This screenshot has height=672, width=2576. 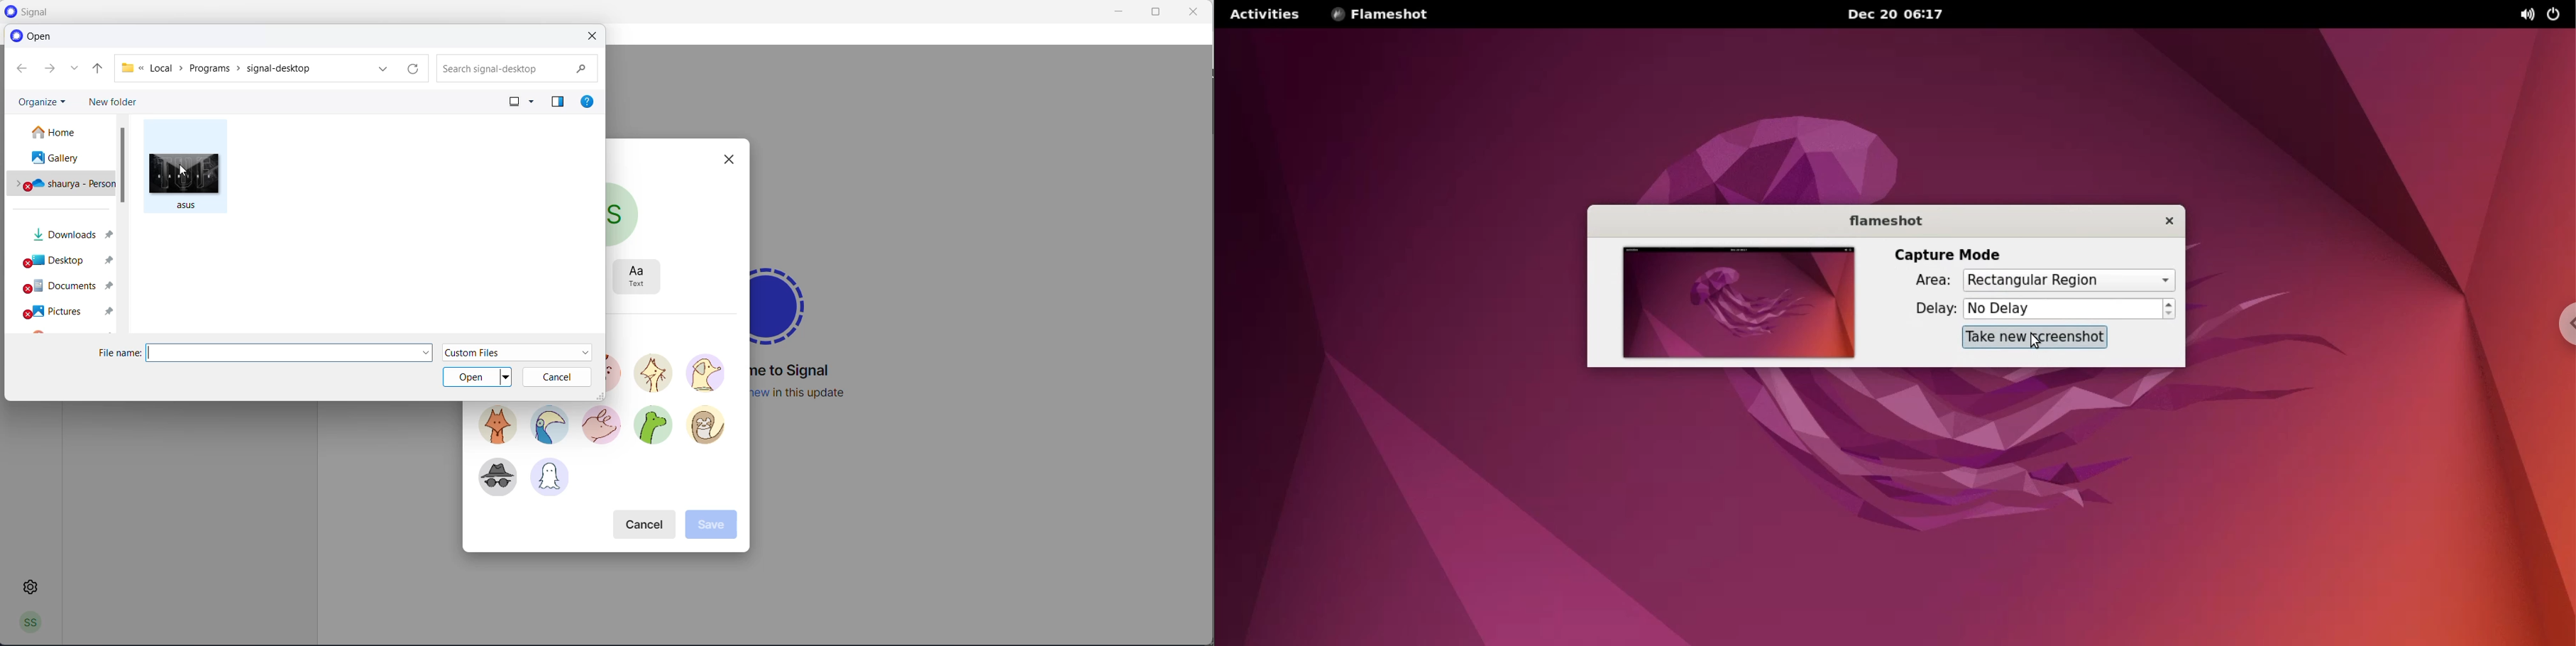 I want to click on pictures, so click(x=73, y=315).